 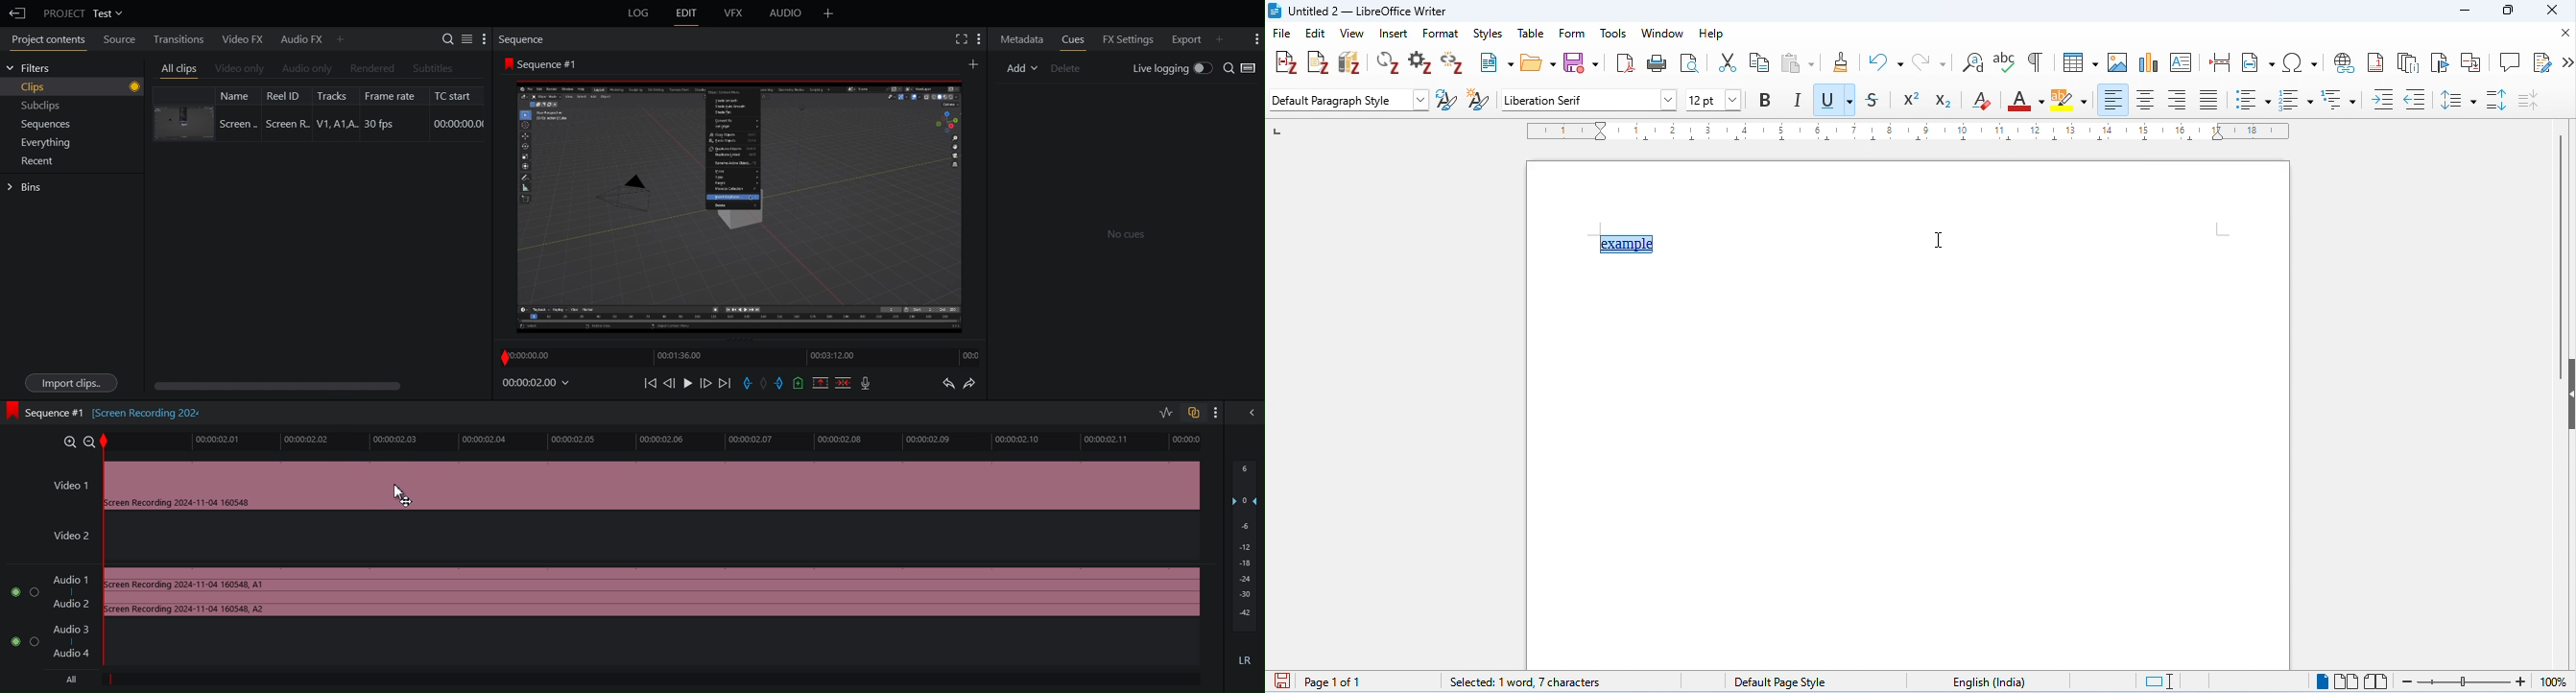 What do you see at coordinates (73, 86) in the screenshot?
I see `Clips` at bounding box center [73, 86].